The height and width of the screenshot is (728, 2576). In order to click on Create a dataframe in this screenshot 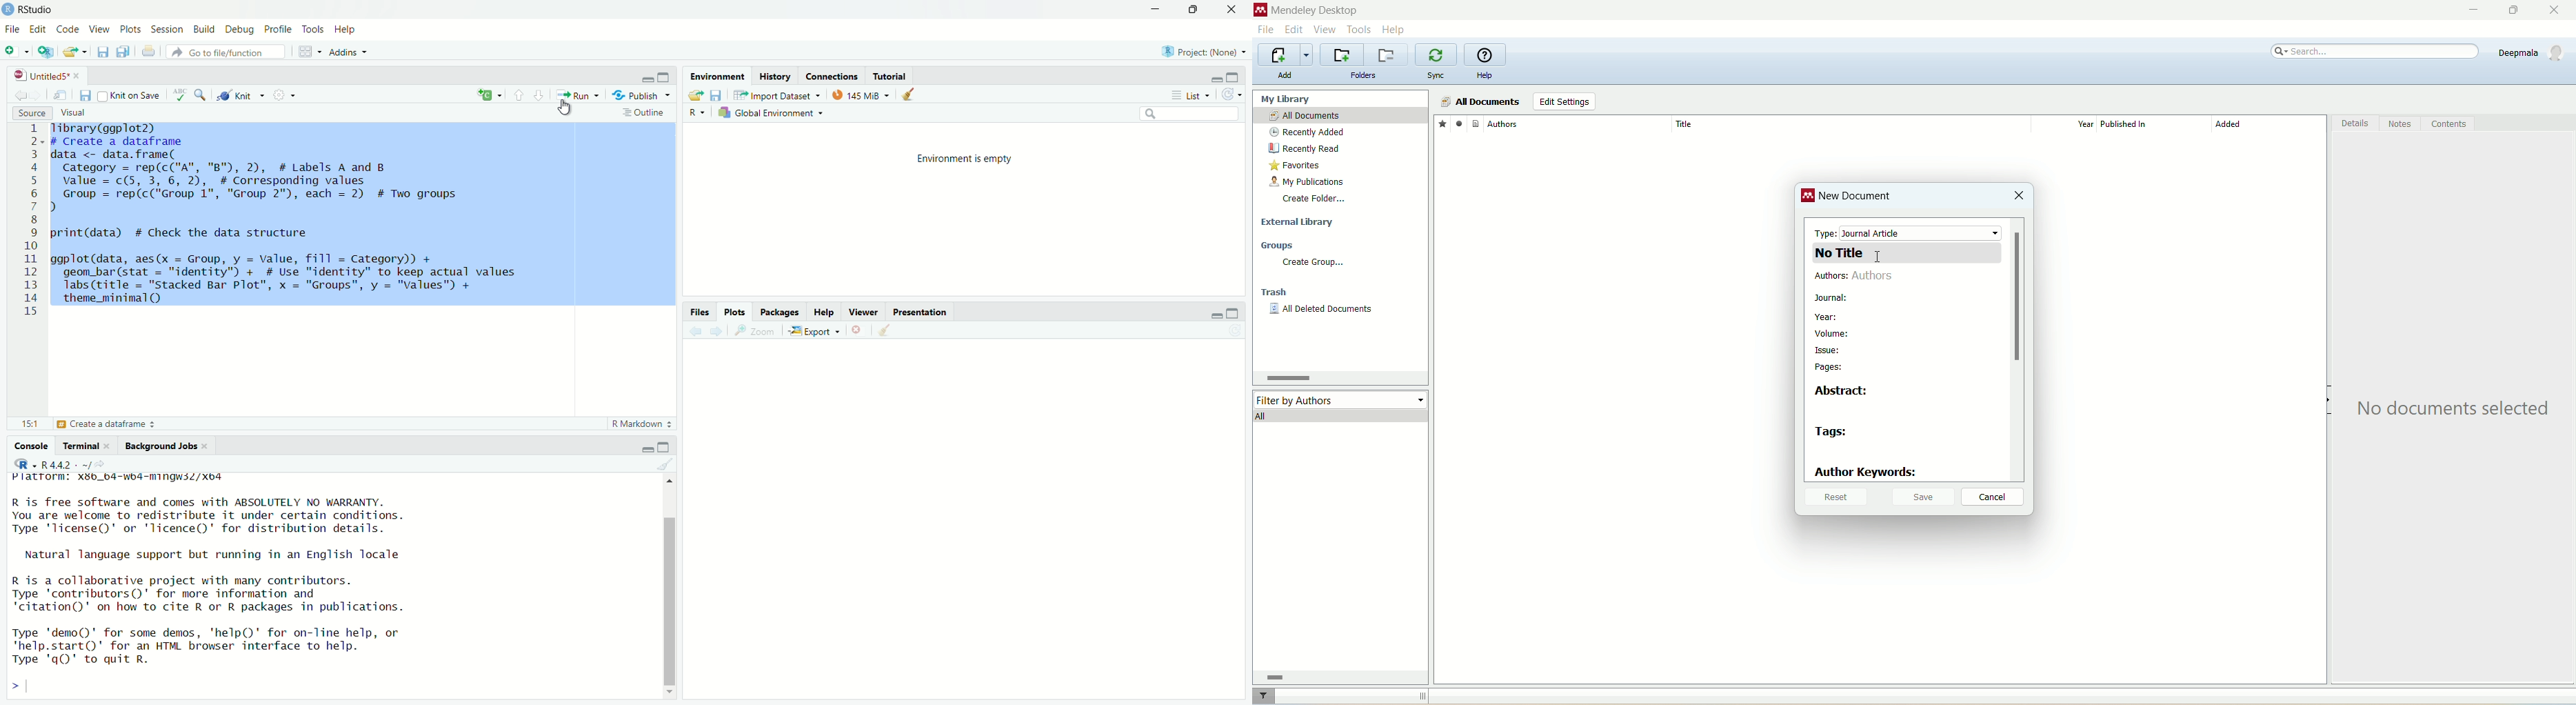, I will do `click(105, 425)`.